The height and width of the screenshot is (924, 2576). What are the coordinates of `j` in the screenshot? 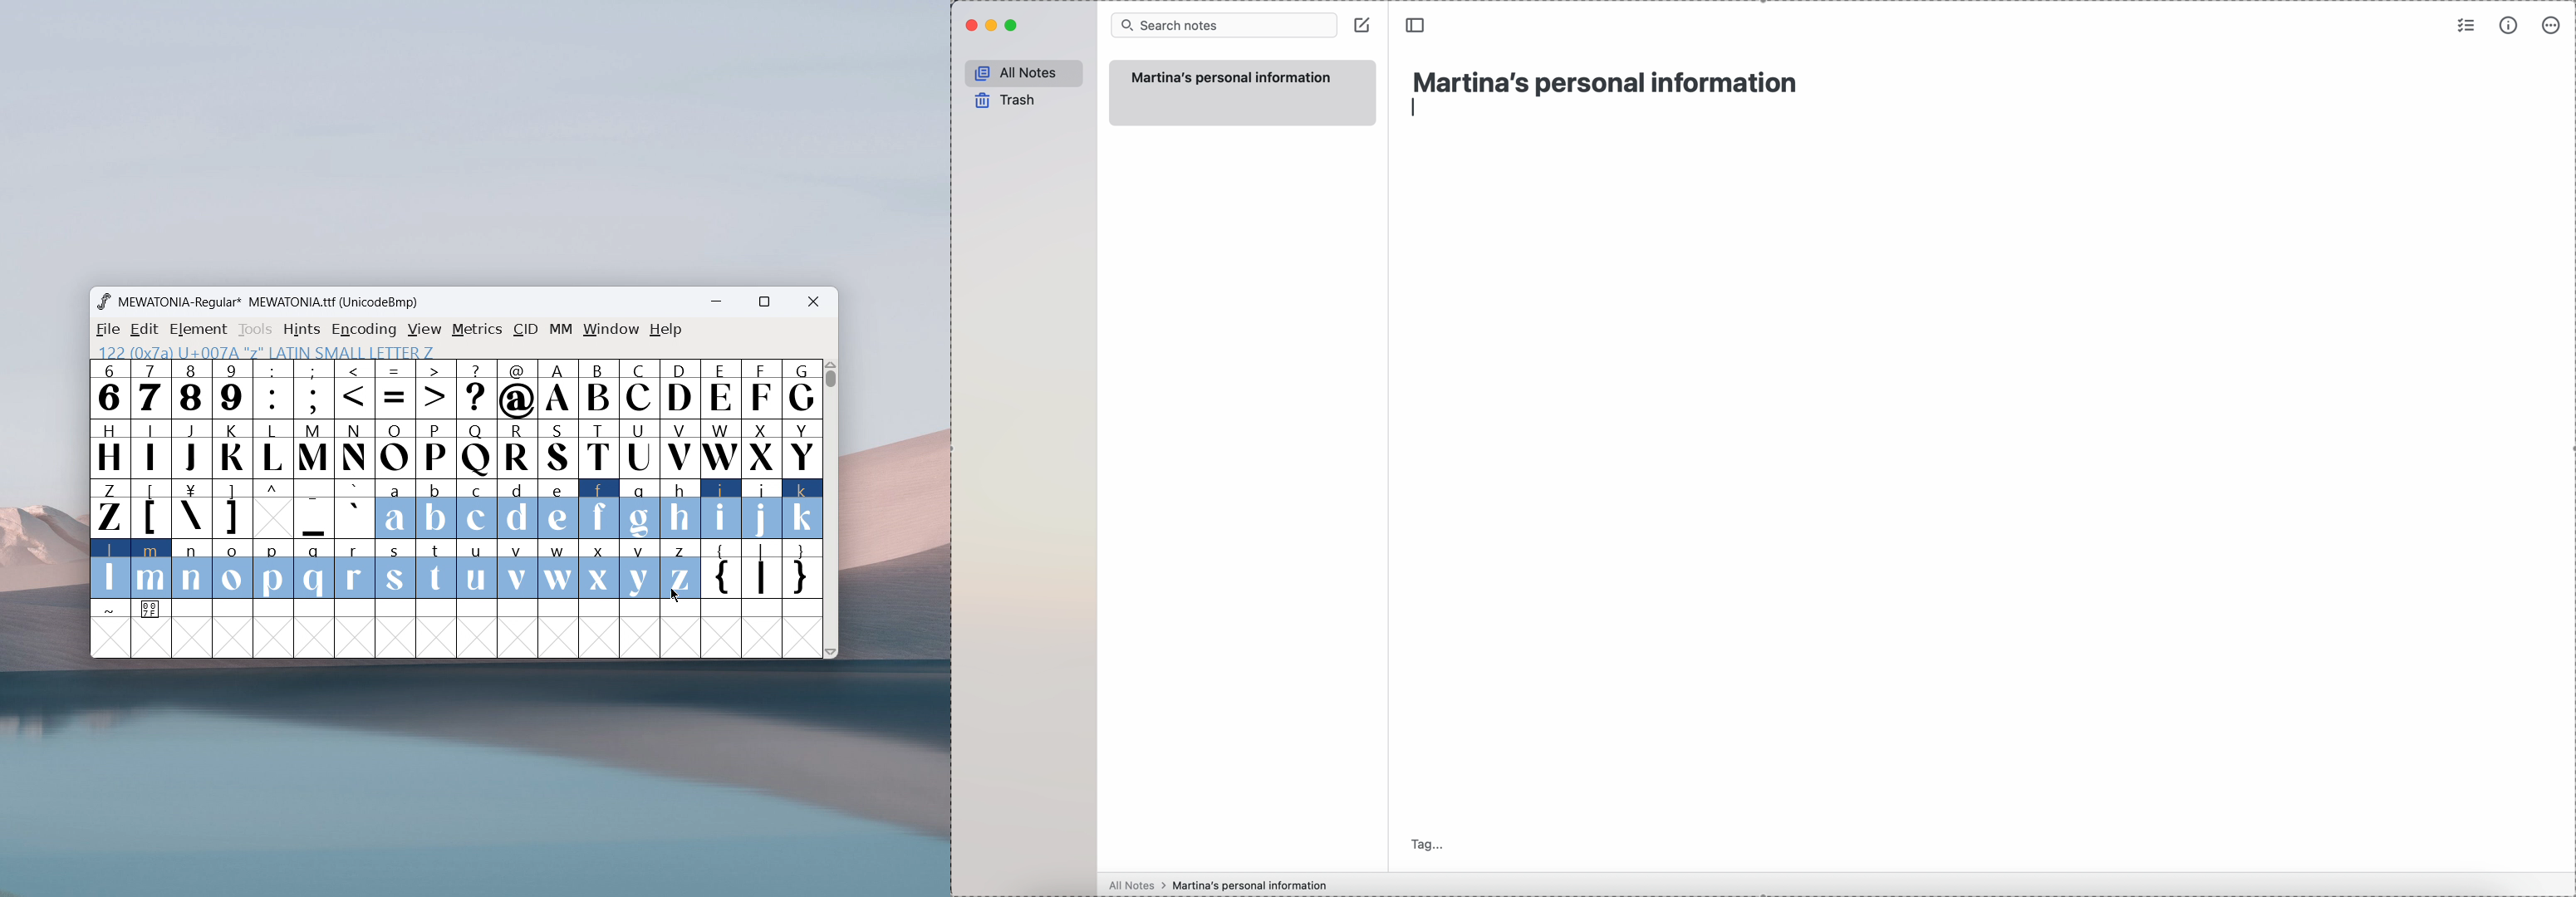 It's located at (763, 509).